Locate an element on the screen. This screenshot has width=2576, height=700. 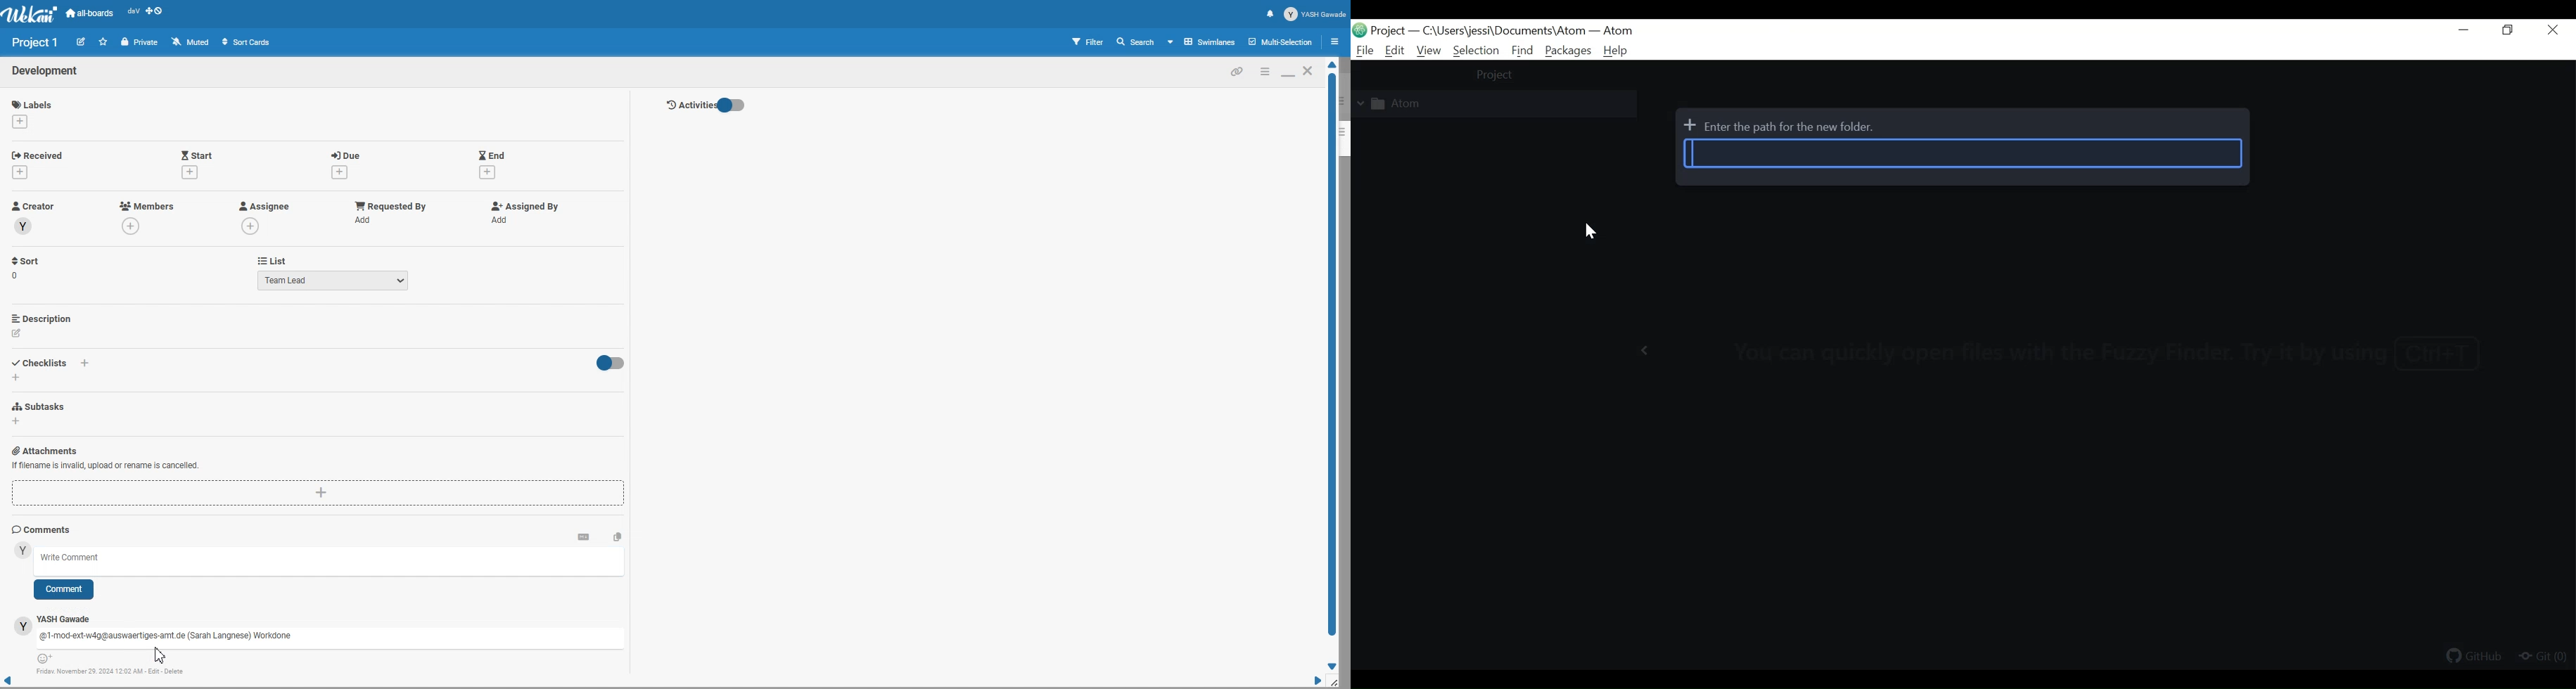
Close is located at coordinates (1309, 70).